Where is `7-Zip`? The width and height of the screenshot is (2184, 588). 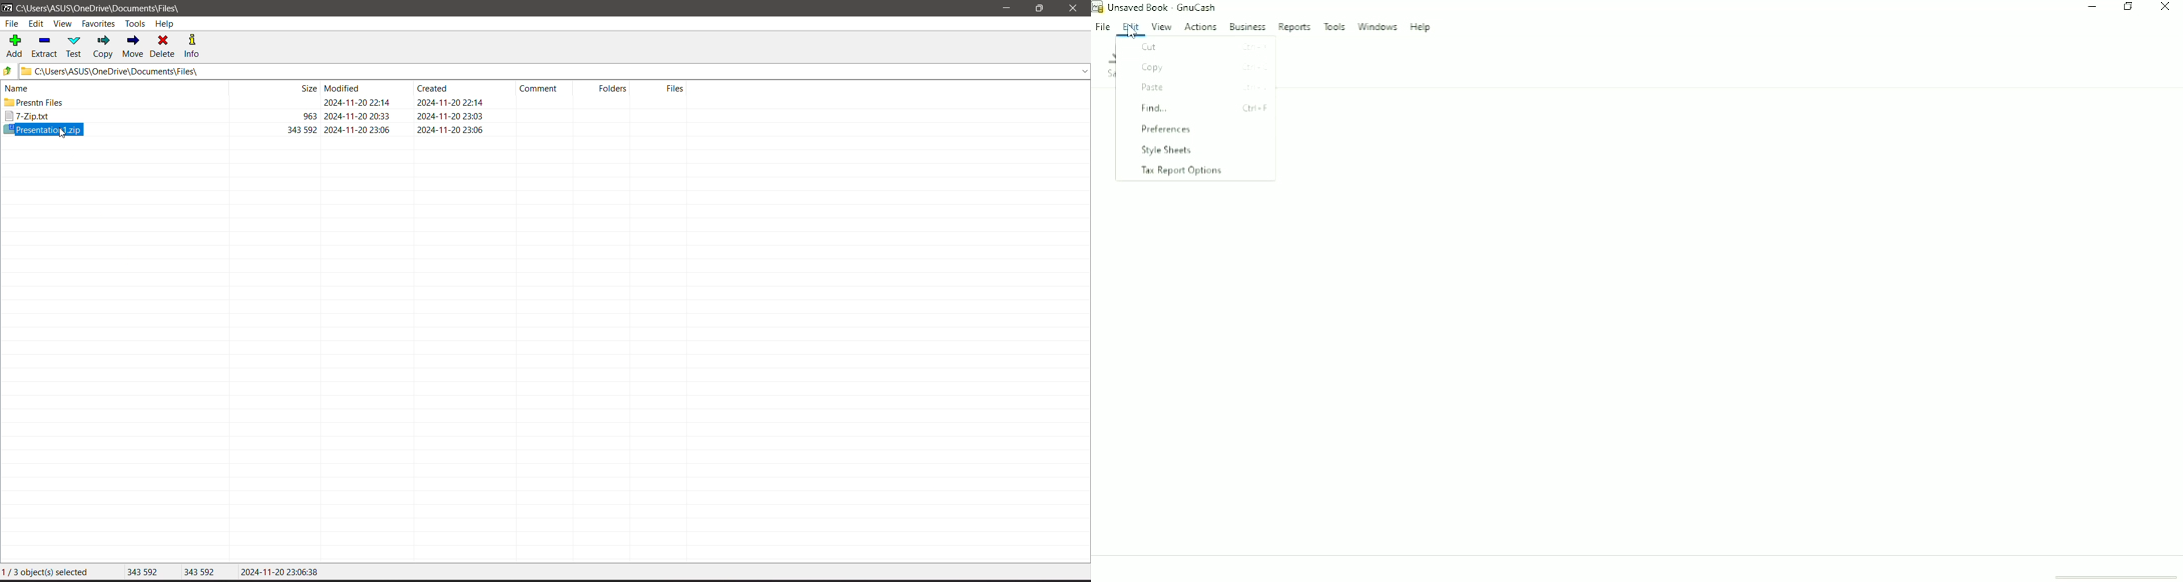
7-Zip is located at coordinates (247, 117).